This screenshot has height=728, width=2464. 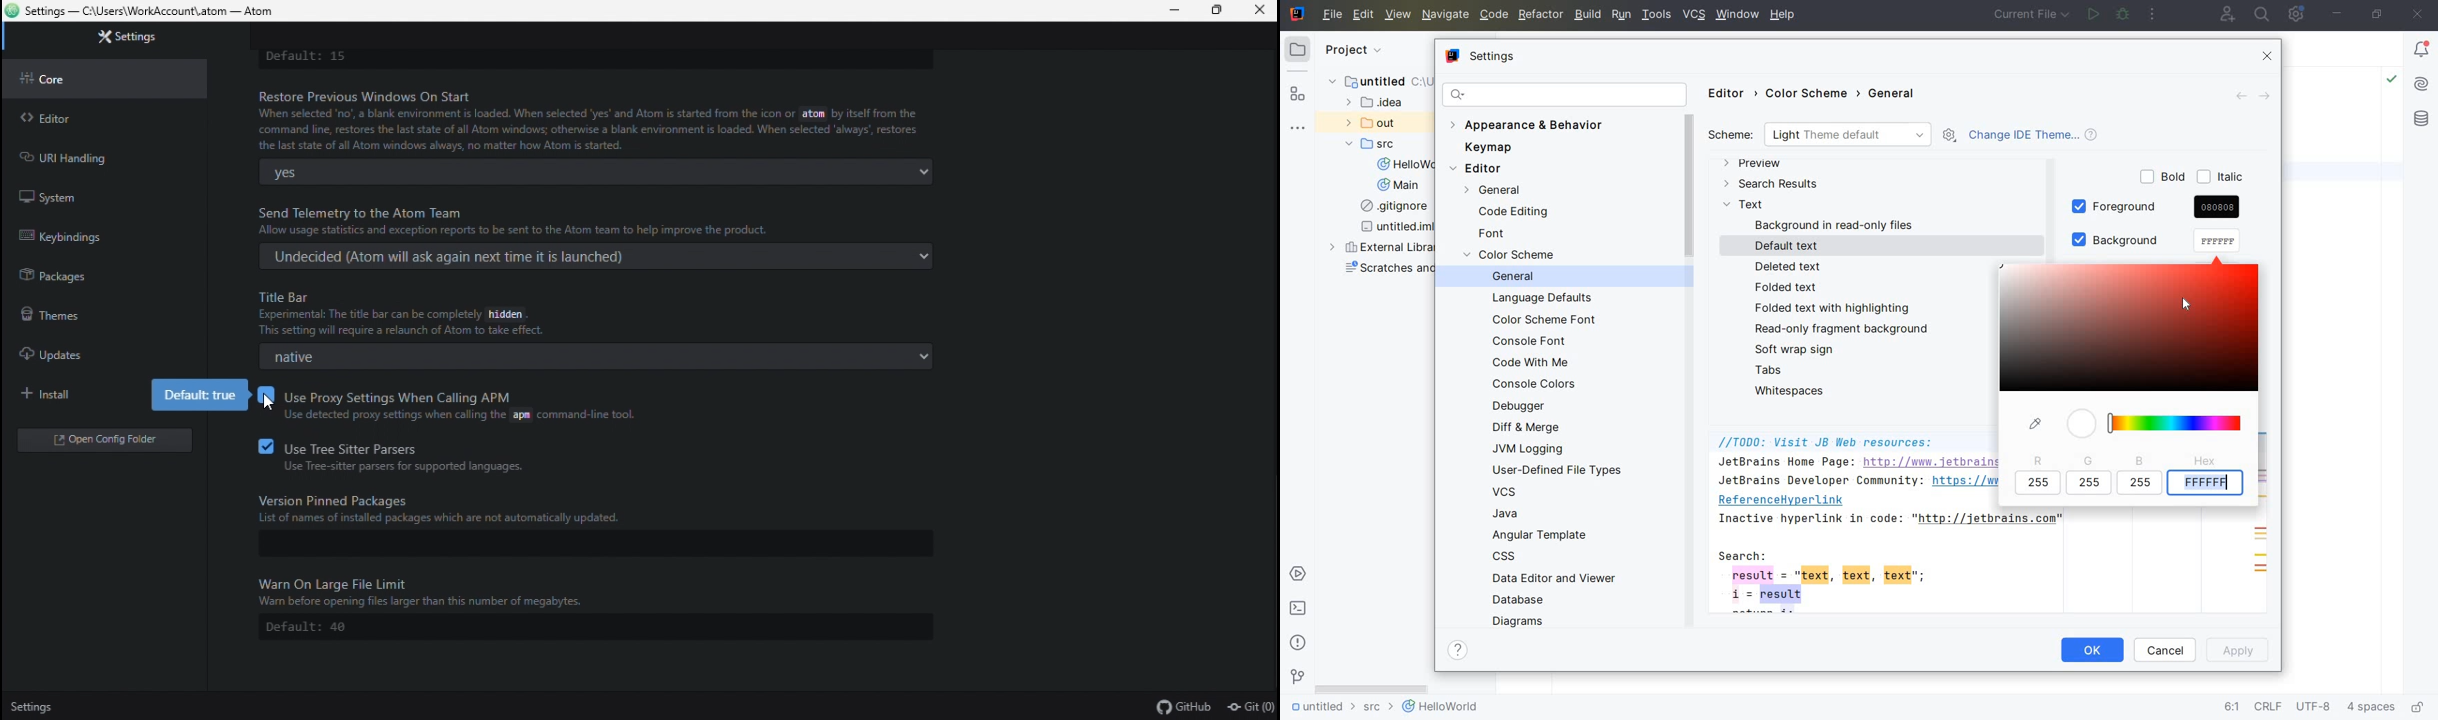 What do you see at coordinates (1541, 535) in the screenshot?
I see `ANGULAR TEMPLATE` at bounding box center [1541, 535].